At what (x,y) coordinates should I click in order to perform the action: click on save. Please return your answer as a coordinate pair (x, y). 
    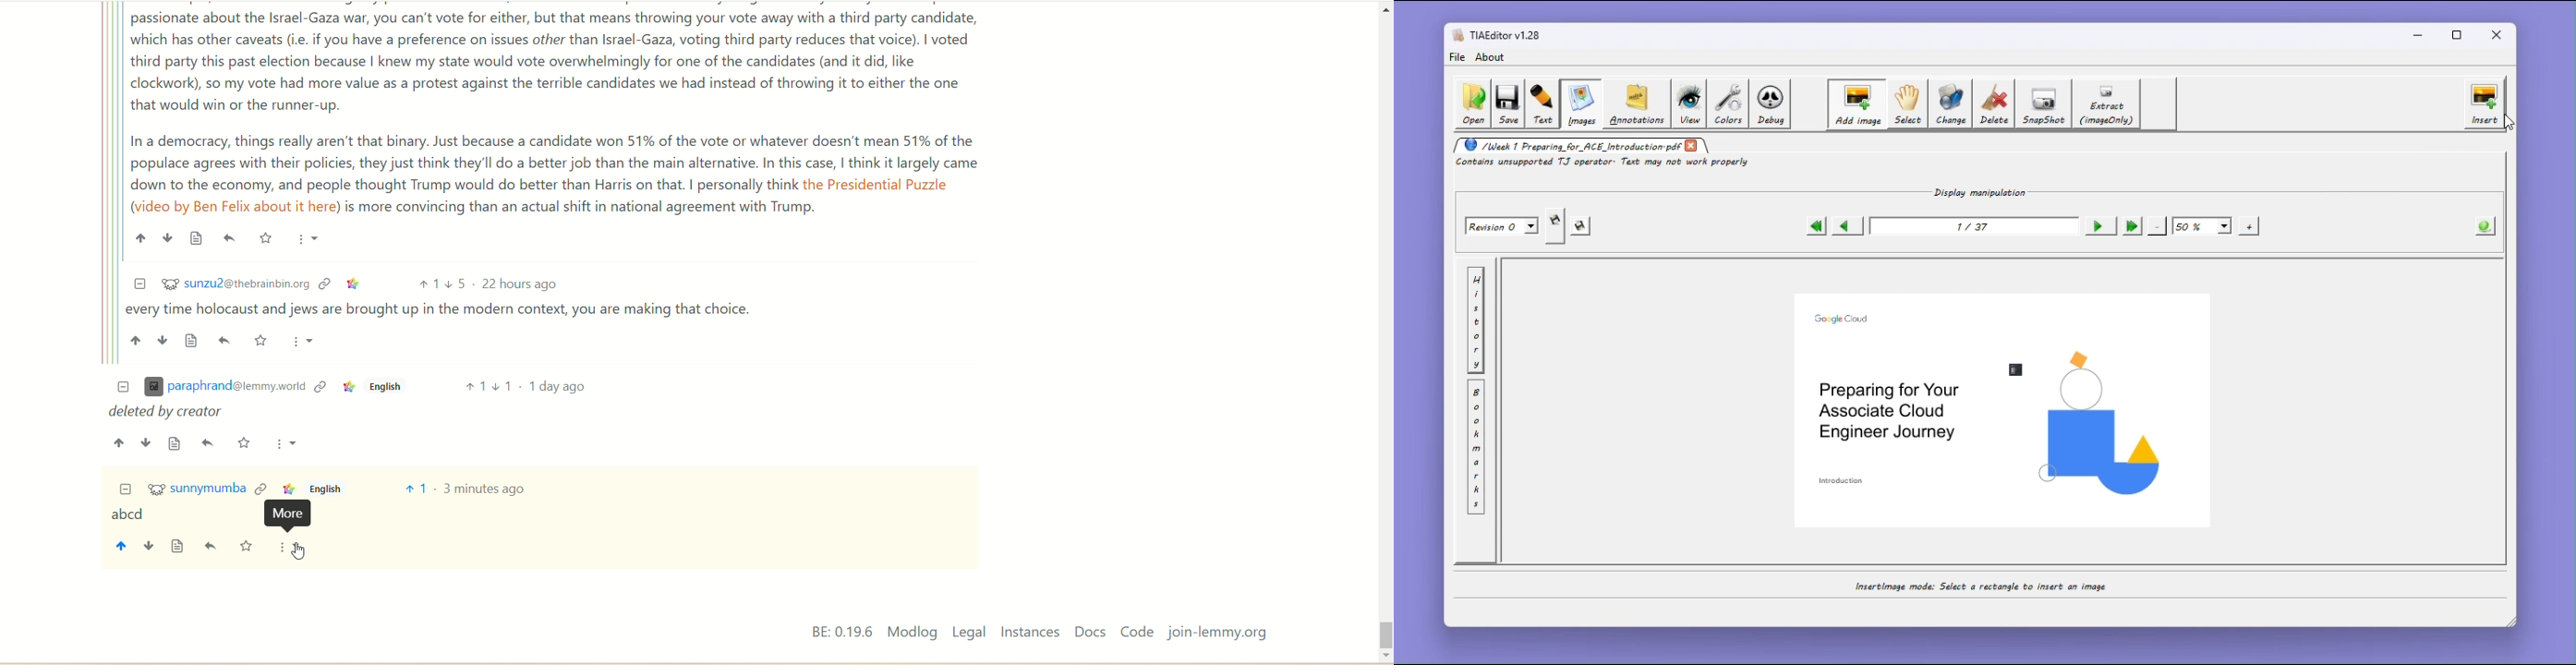
    Looking at the image, I should click on (246, 547).